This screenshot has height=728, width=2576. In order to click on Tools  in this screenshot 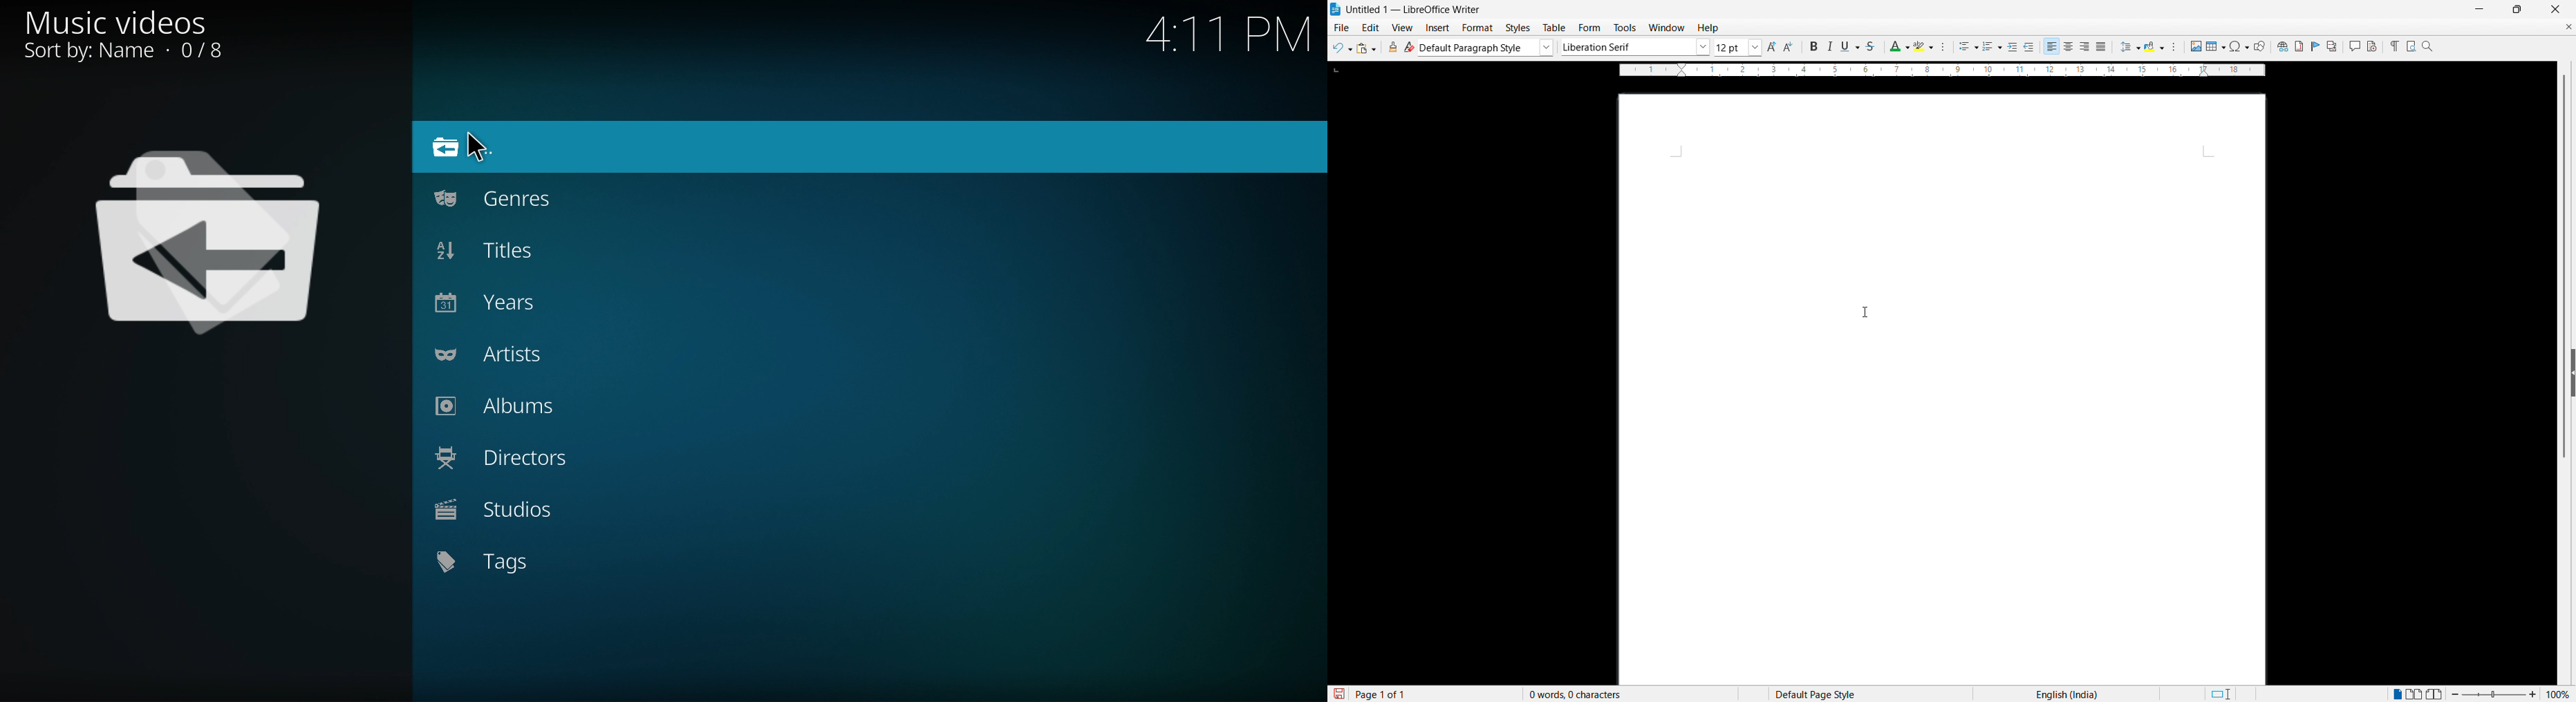, I will do `click(1624, 28)`.